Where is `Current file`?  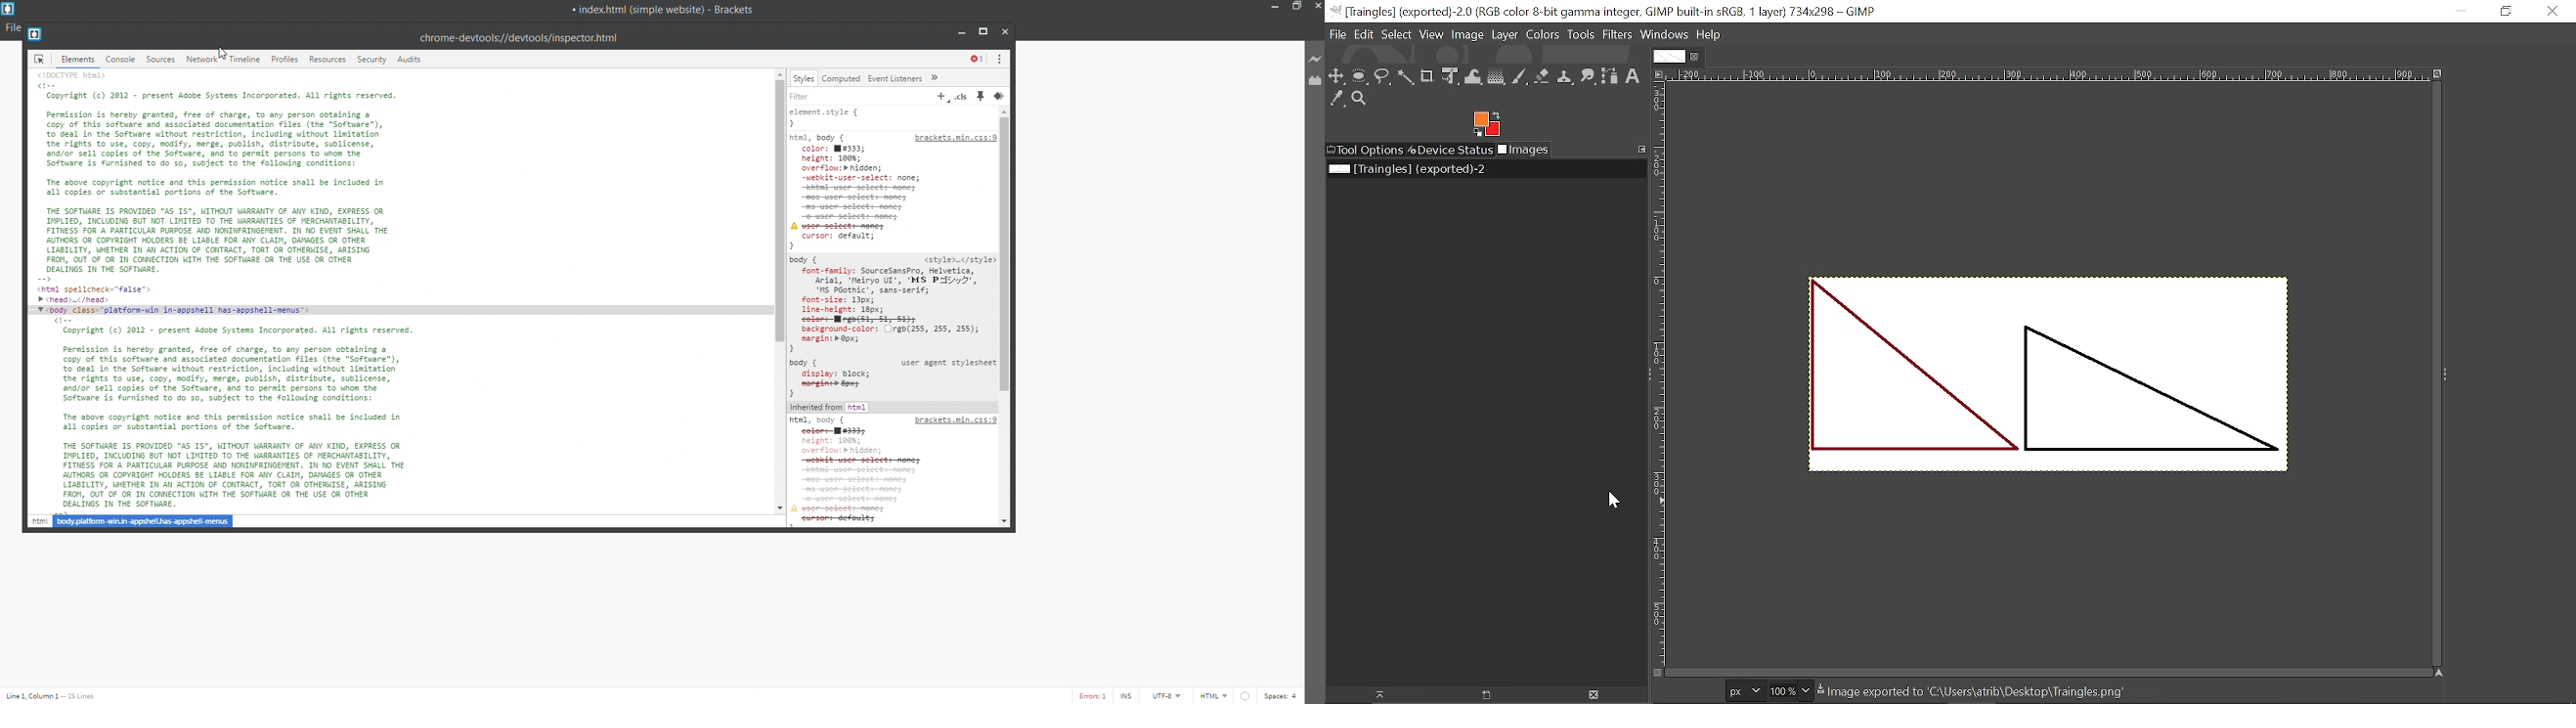 Current file is located at coordinates (1428, 170).